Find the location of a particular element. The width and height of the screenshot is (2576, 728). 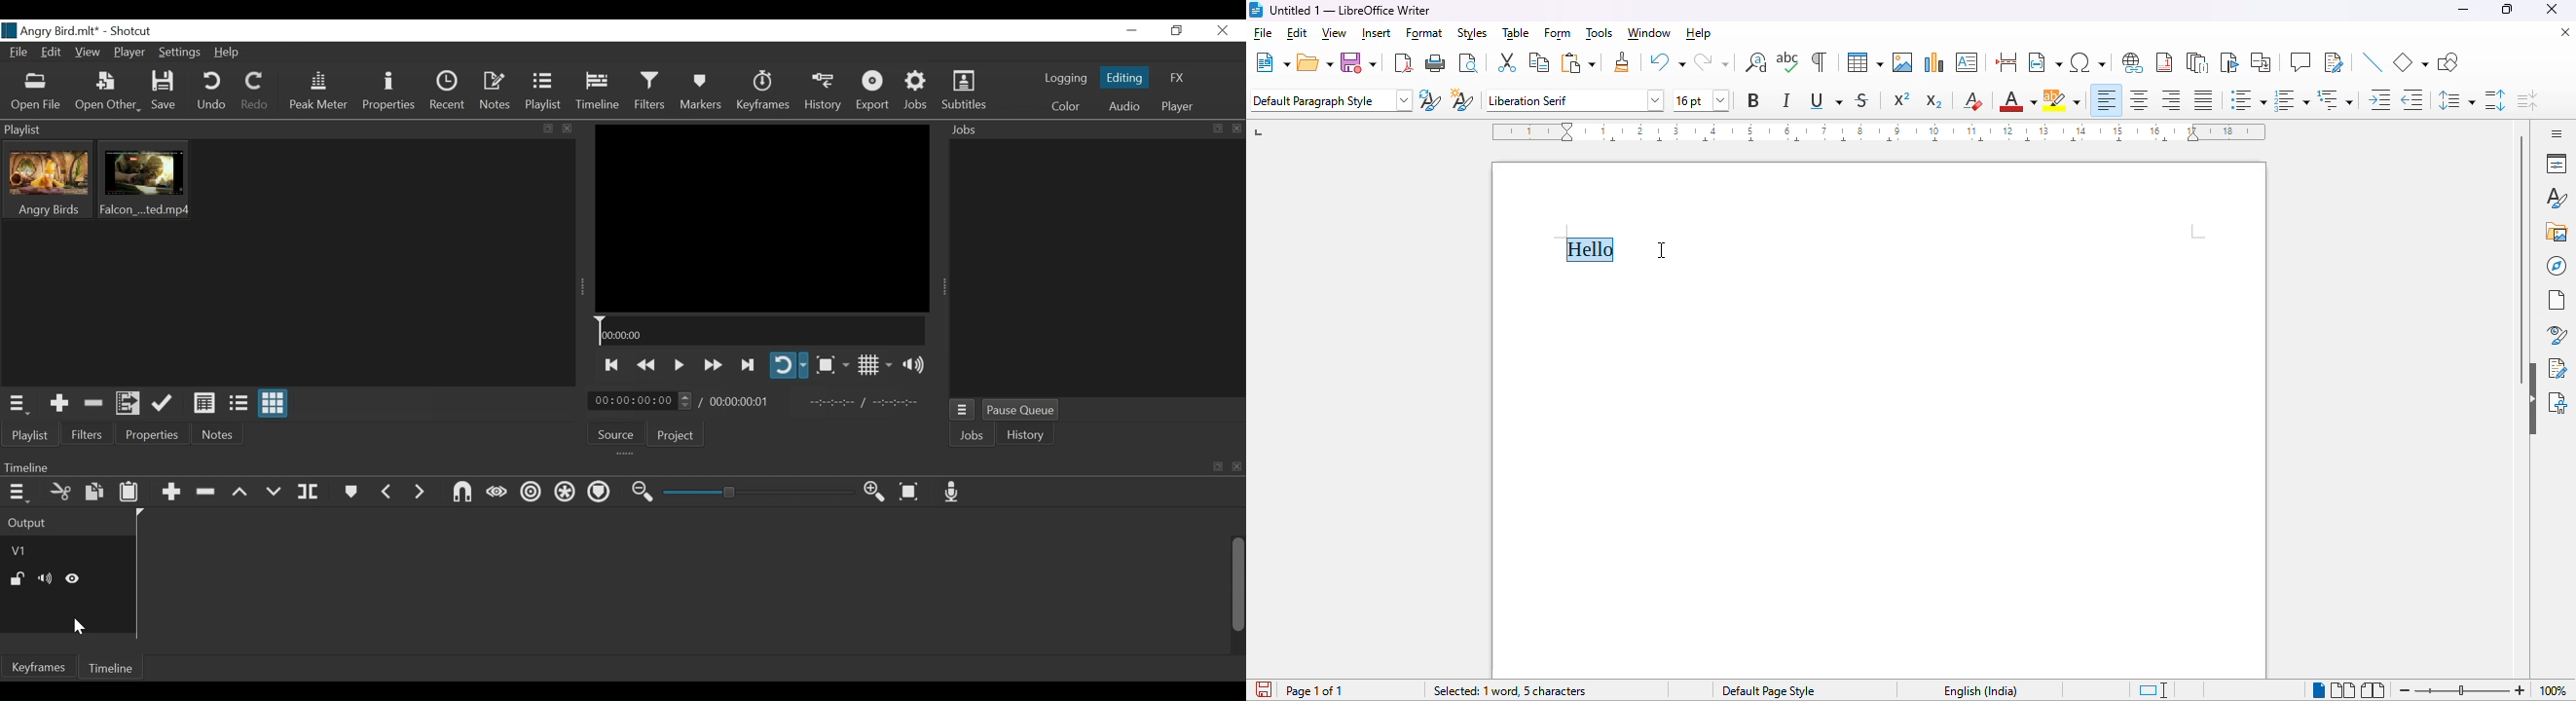

Untitled 1 - LibreOffice Writer is located at coordinates (1351, 11).